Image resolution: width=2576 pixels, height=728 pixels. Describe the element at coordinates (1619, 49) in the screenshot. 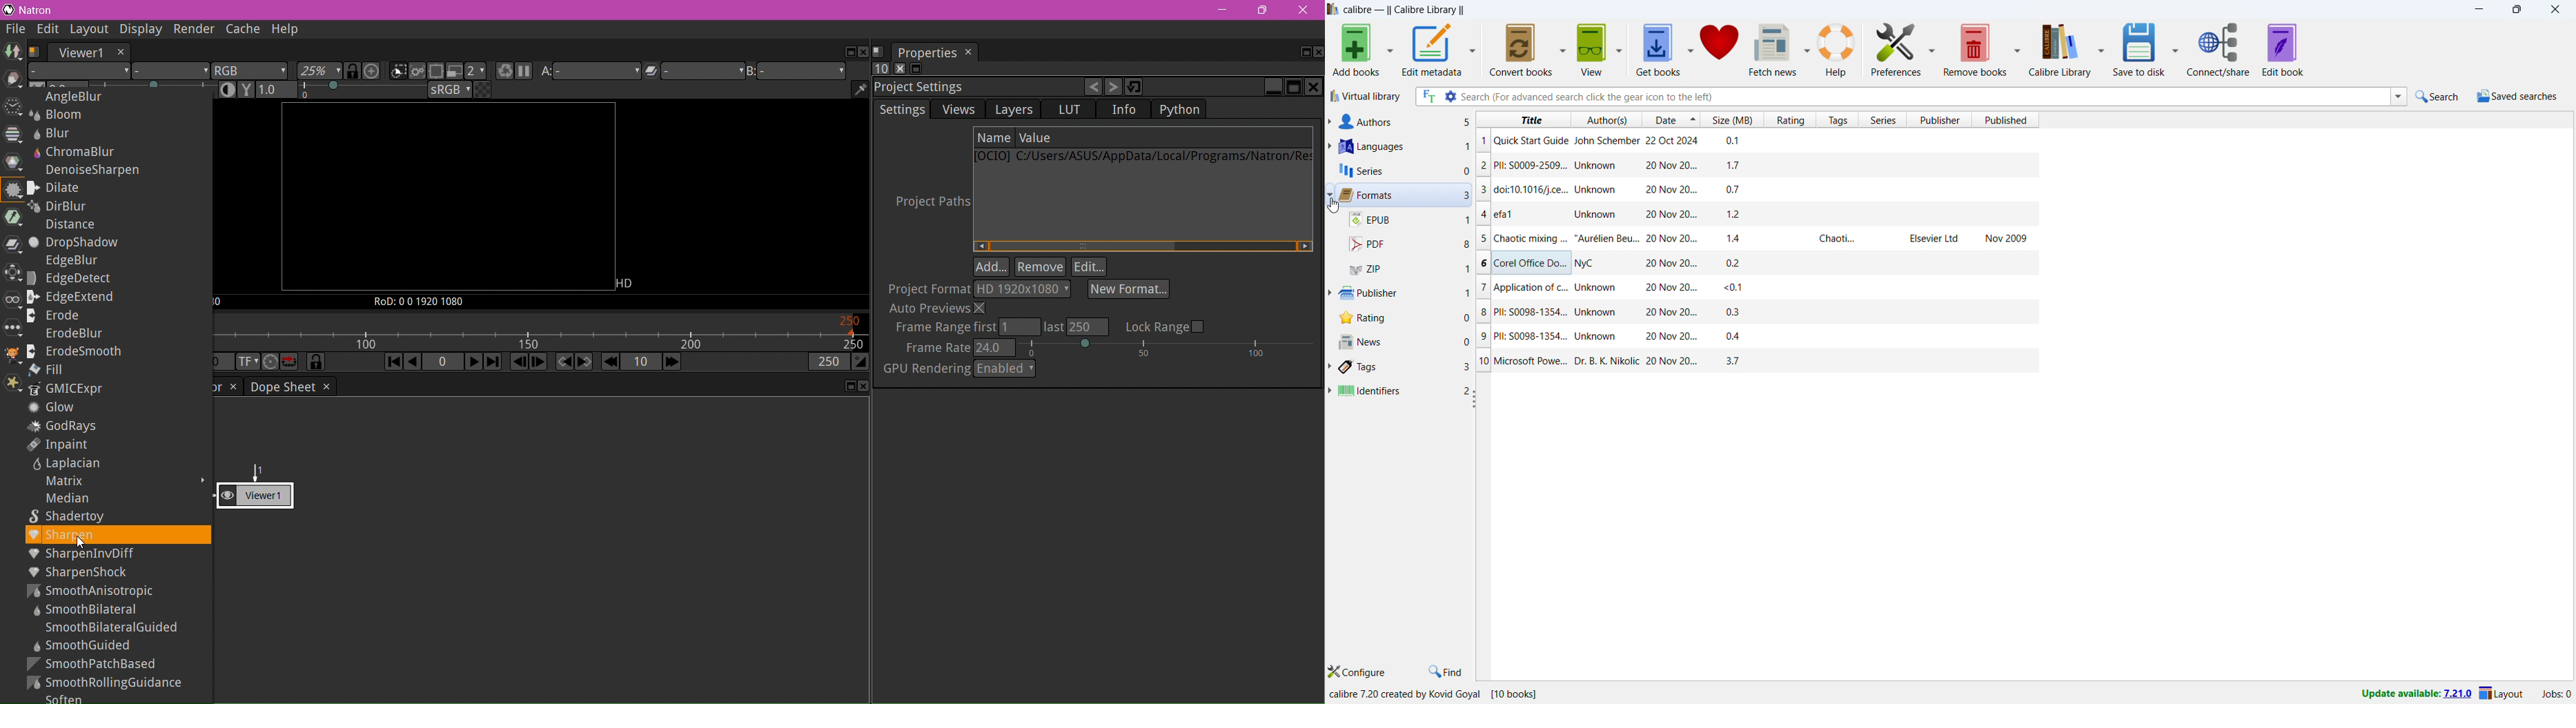

I see `view options` at that location.